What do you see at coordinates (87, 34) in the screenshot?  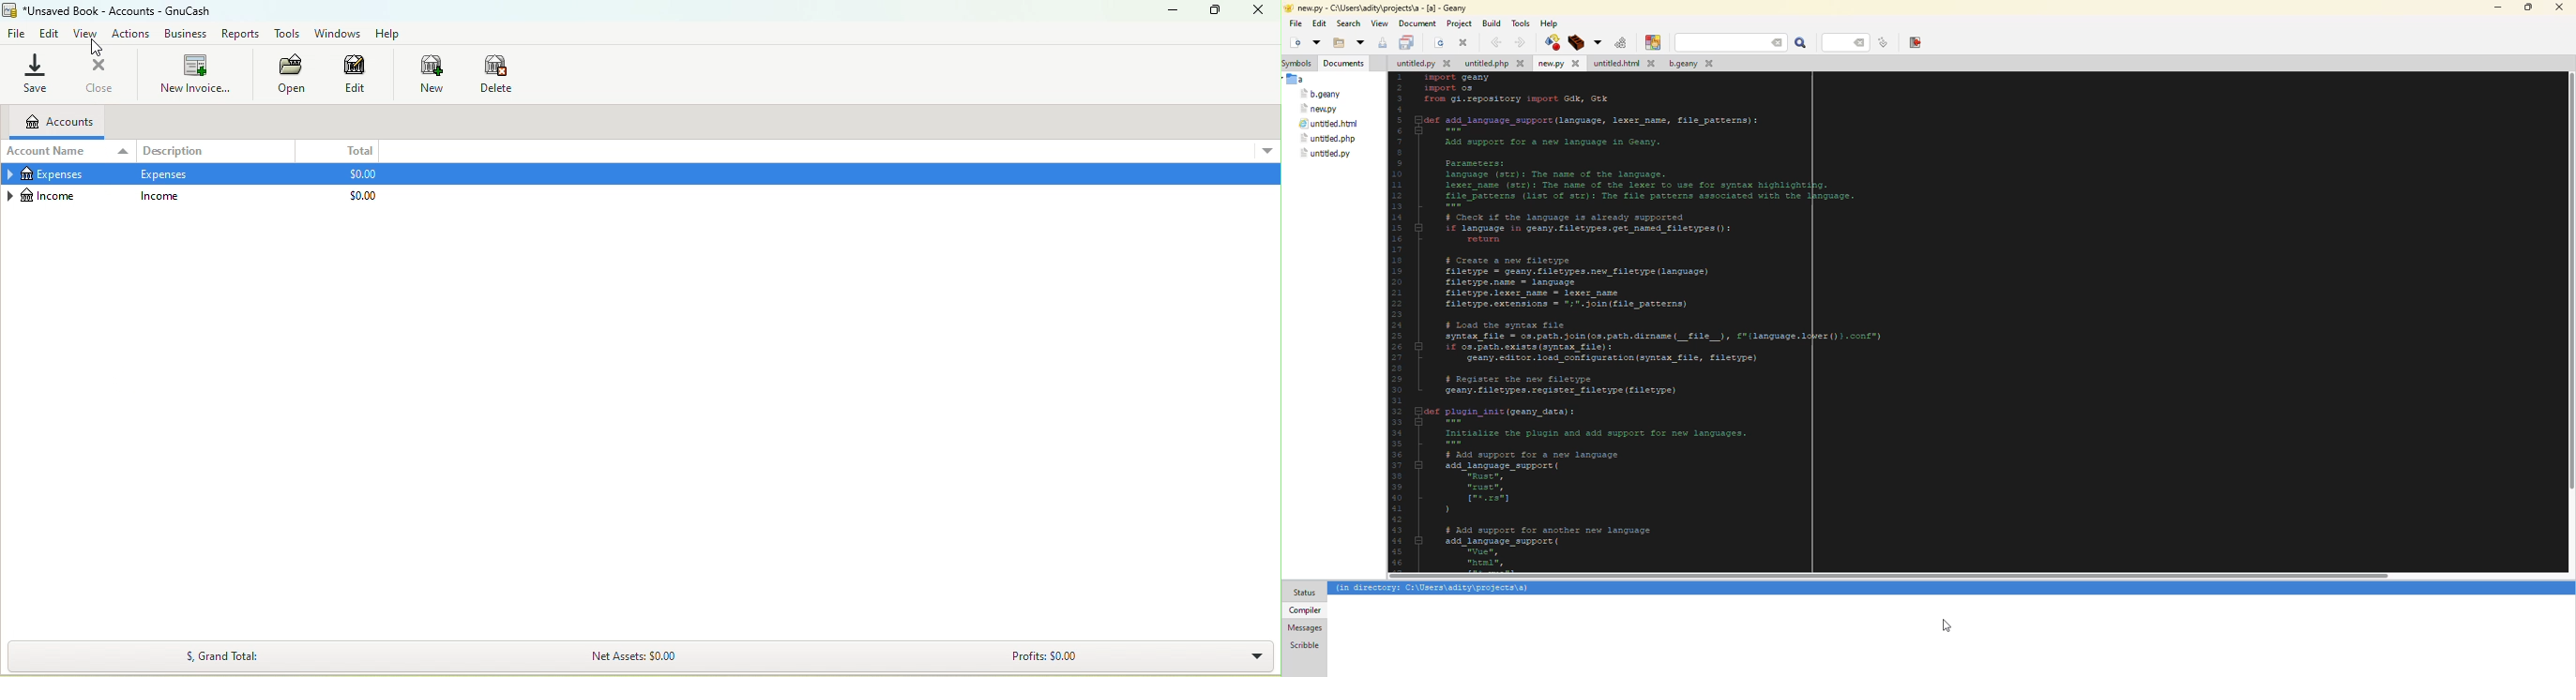 I see `View` at bounding box center [87, 34].